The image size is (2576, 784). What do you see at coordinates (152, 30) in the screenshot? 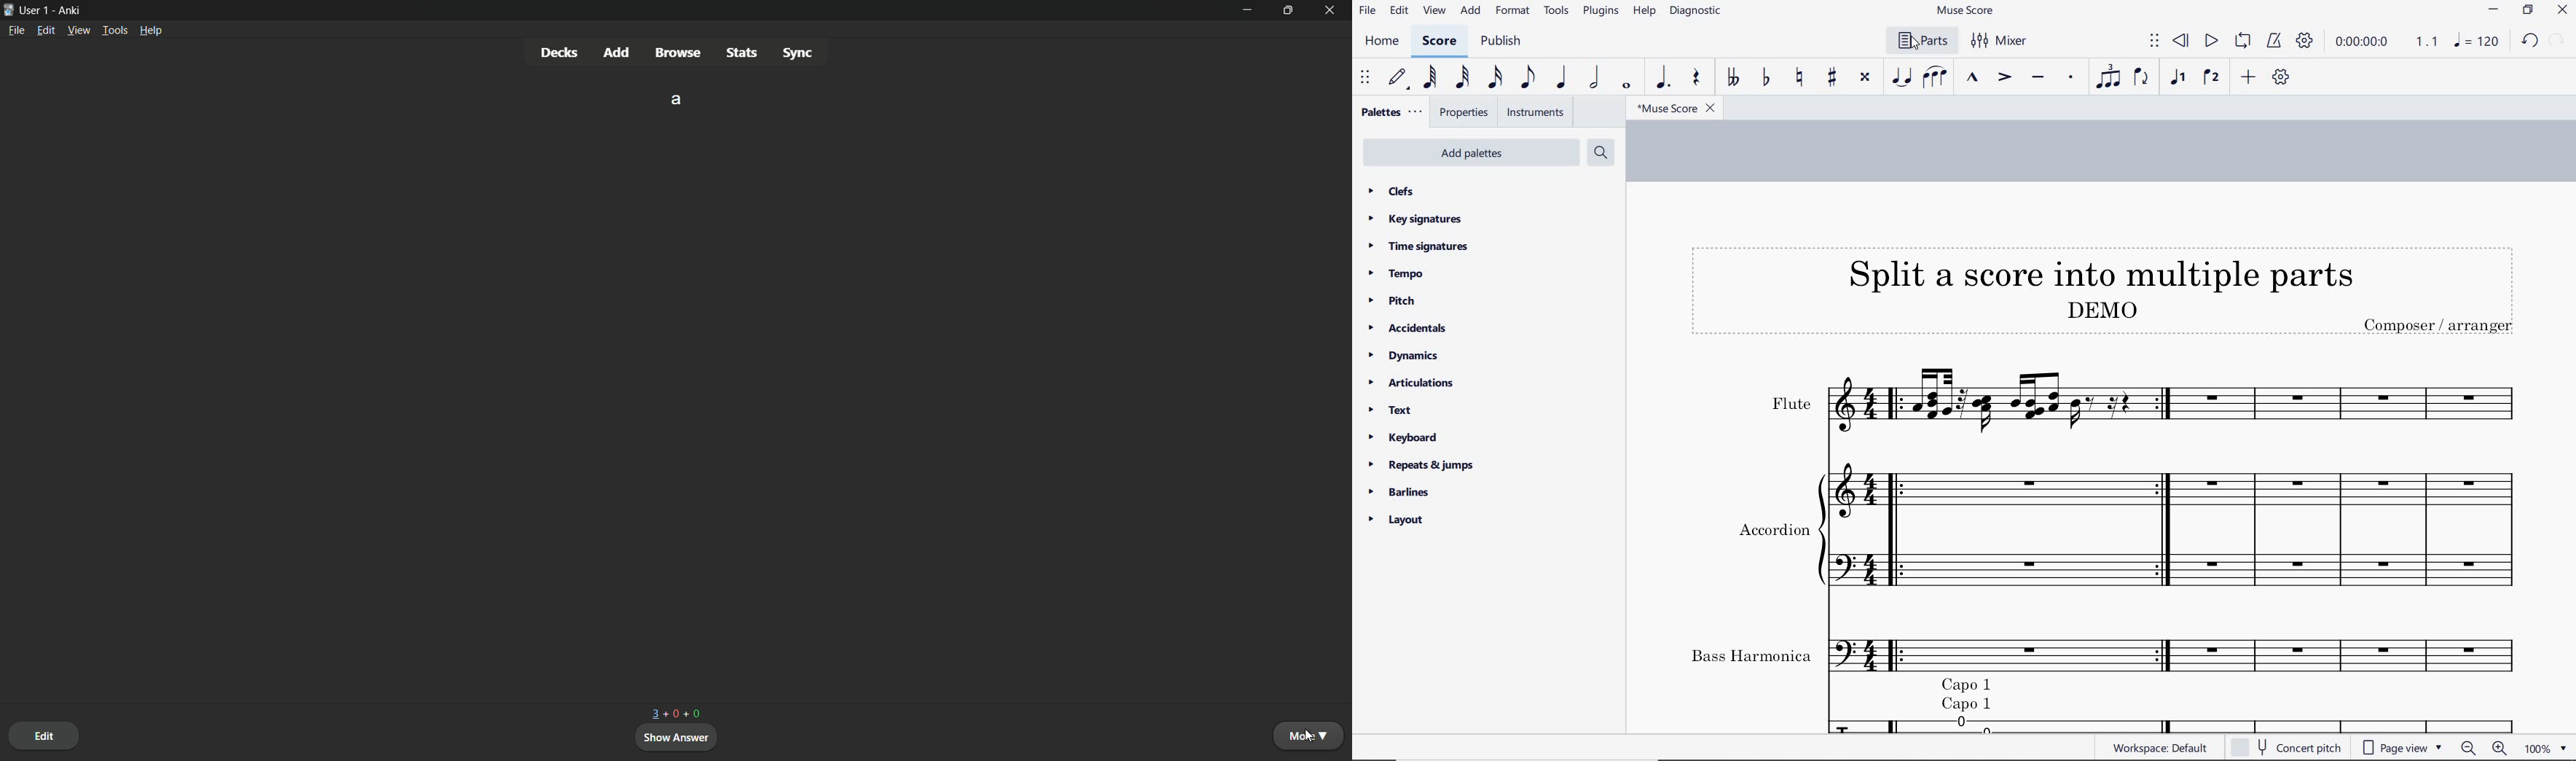
I see `help menu` at bounding box center [152, 30].